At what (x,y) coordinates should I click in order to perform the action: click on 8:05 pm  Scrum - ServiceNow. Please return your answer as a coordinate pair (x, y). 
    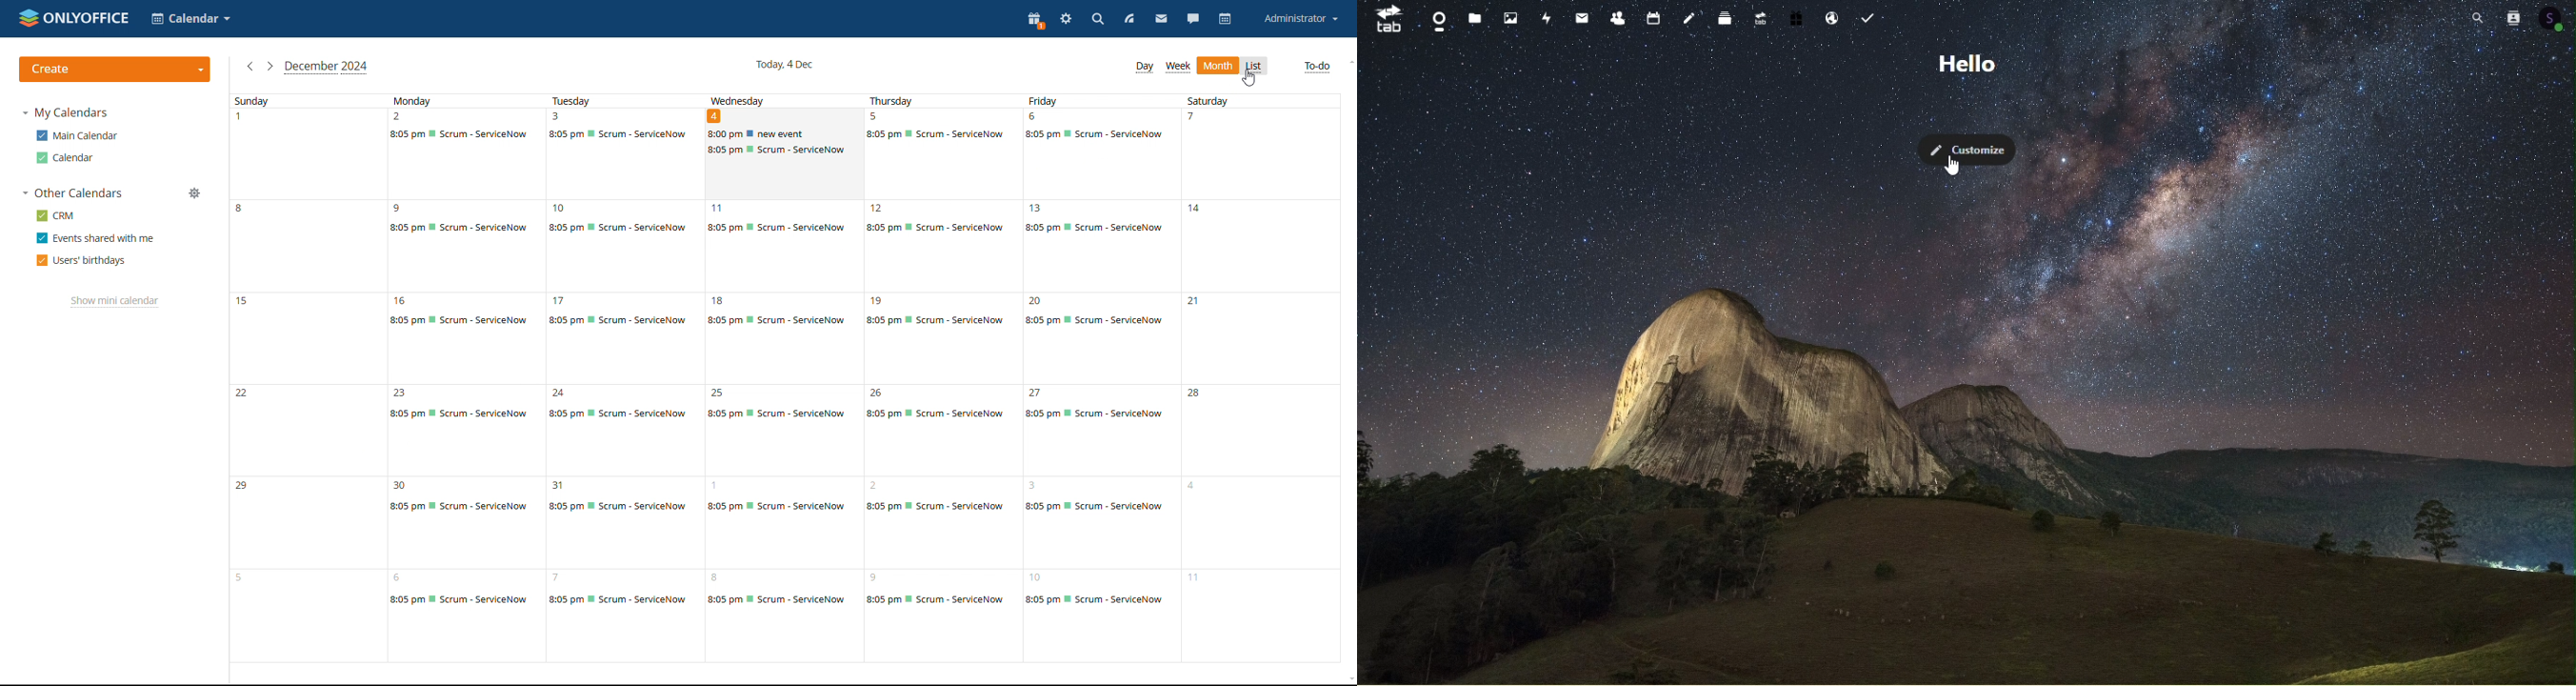
    Looking at the image, I should click on (934, 134).